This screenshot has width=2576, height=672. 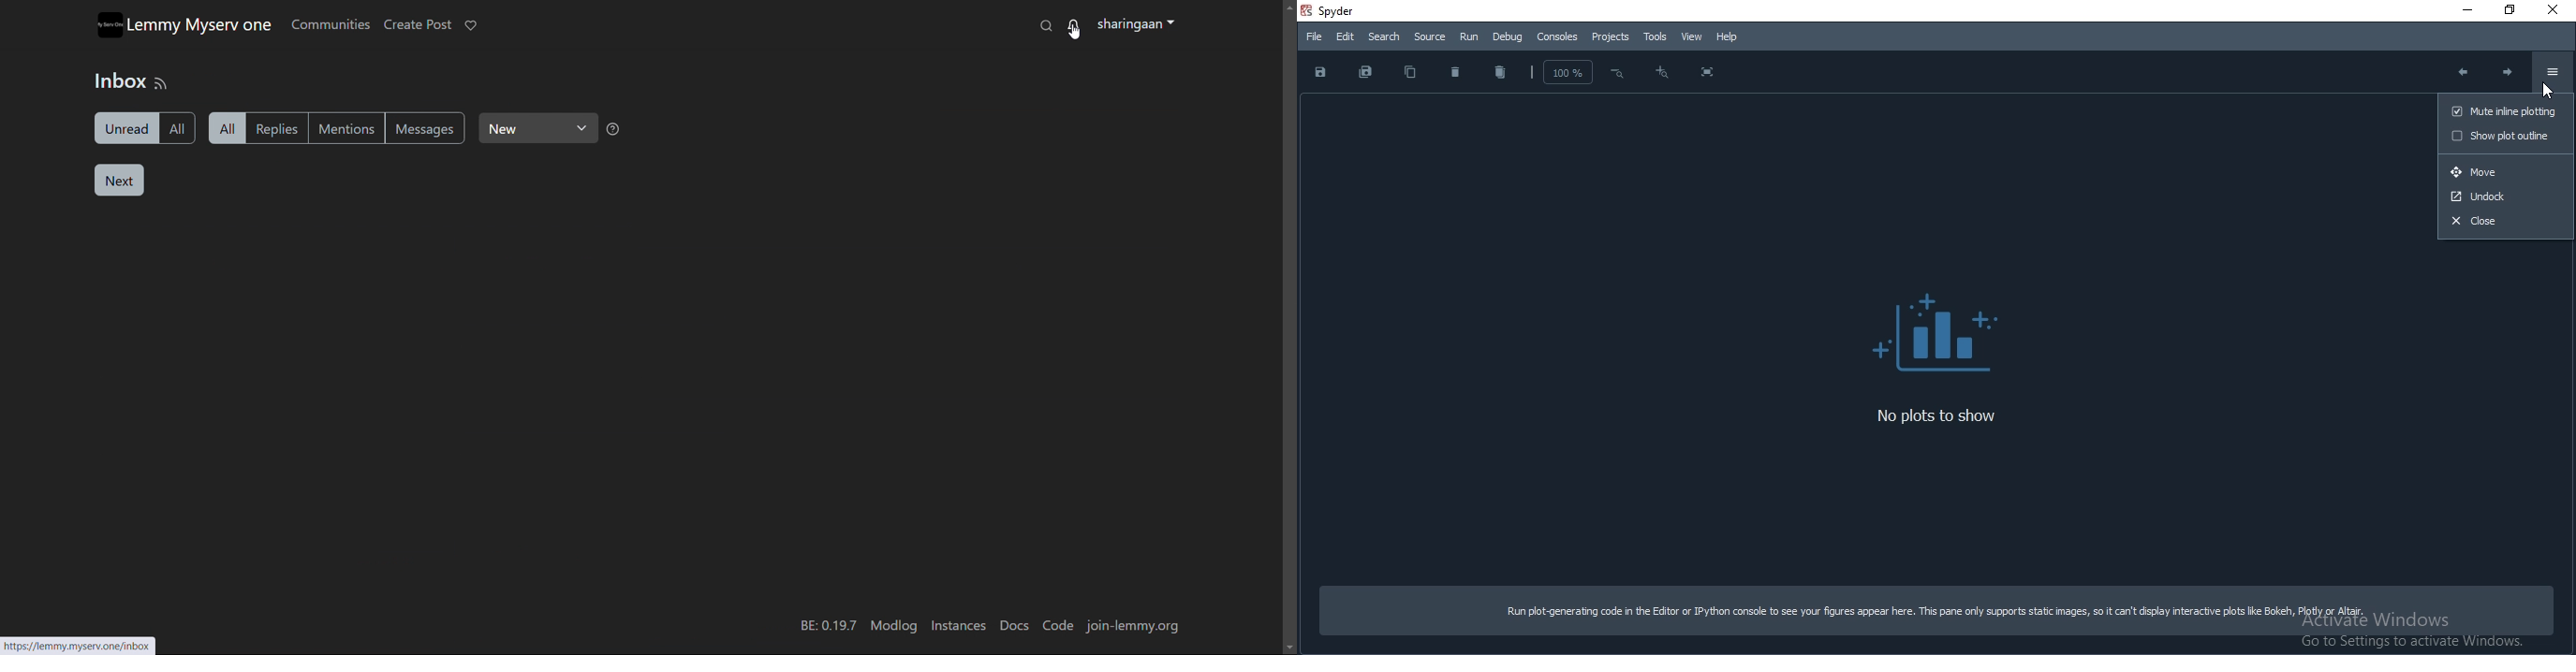 What do you see at coordinates (1557, 37) in the screenshot?
I see `Consoles` at bounding box center [1557, 37].